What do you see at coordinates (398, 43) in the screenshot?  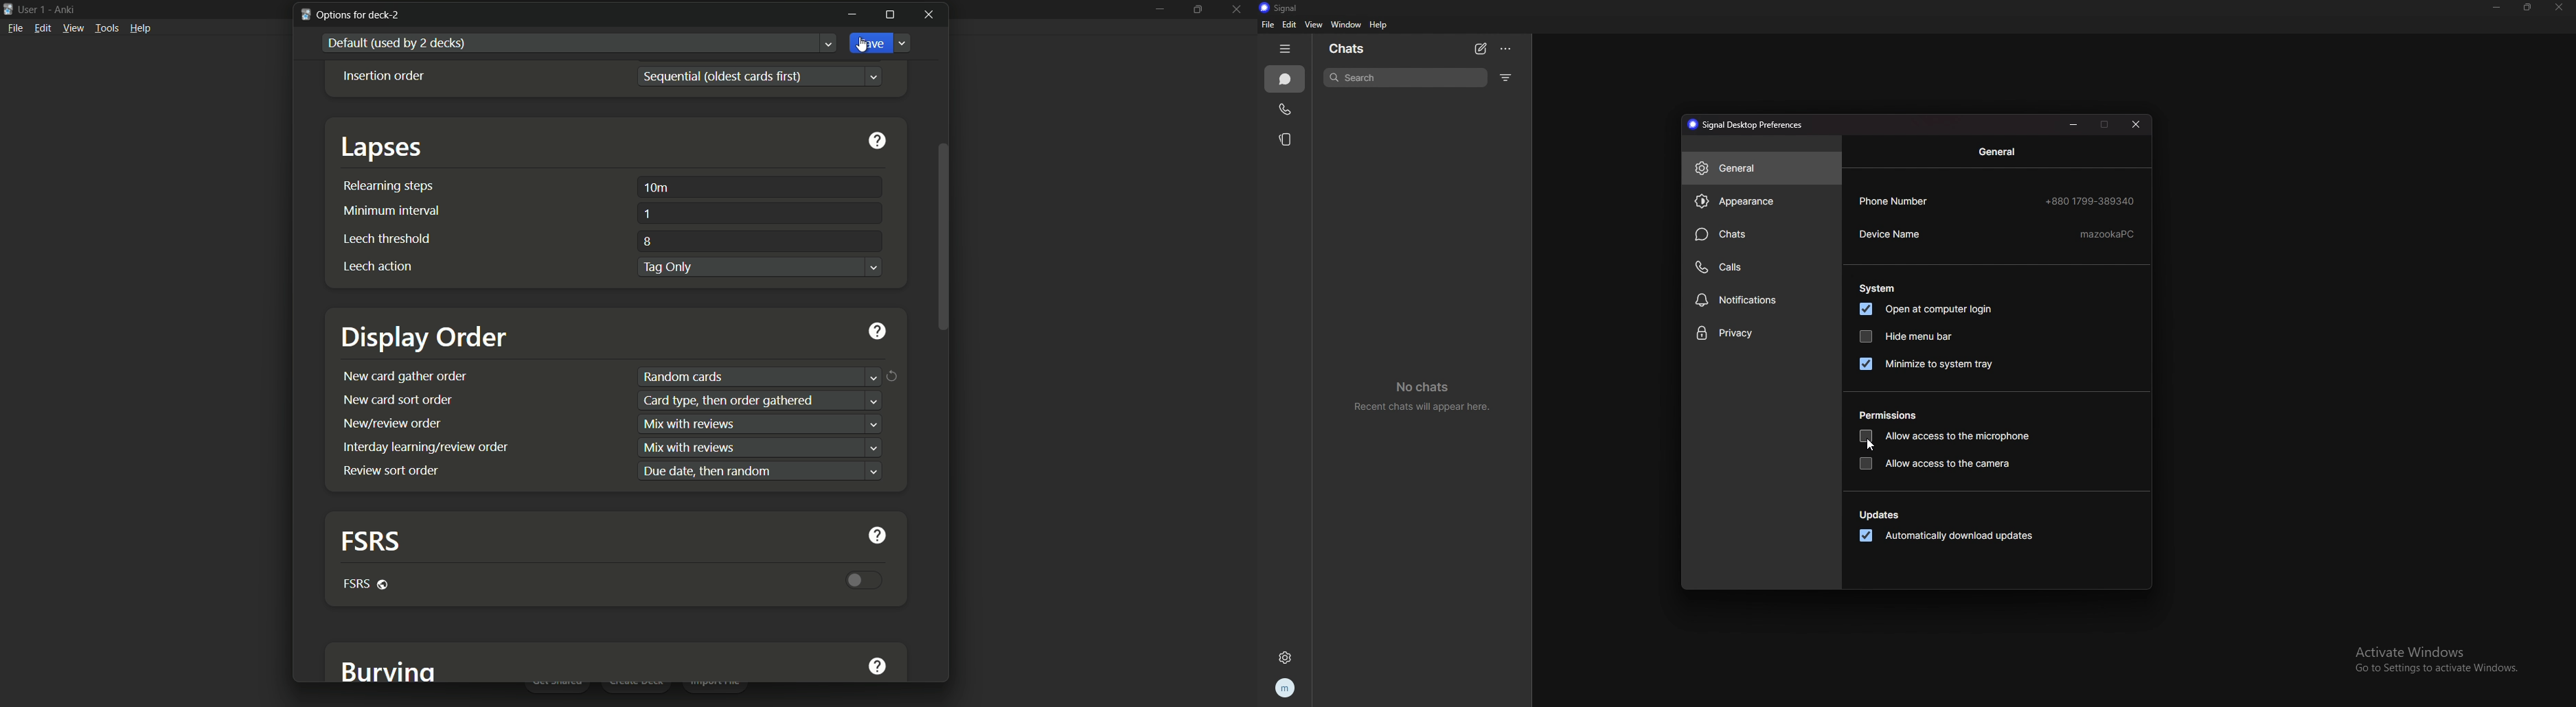 I see `default used by 2 decks` at bounding box center [398, 43].